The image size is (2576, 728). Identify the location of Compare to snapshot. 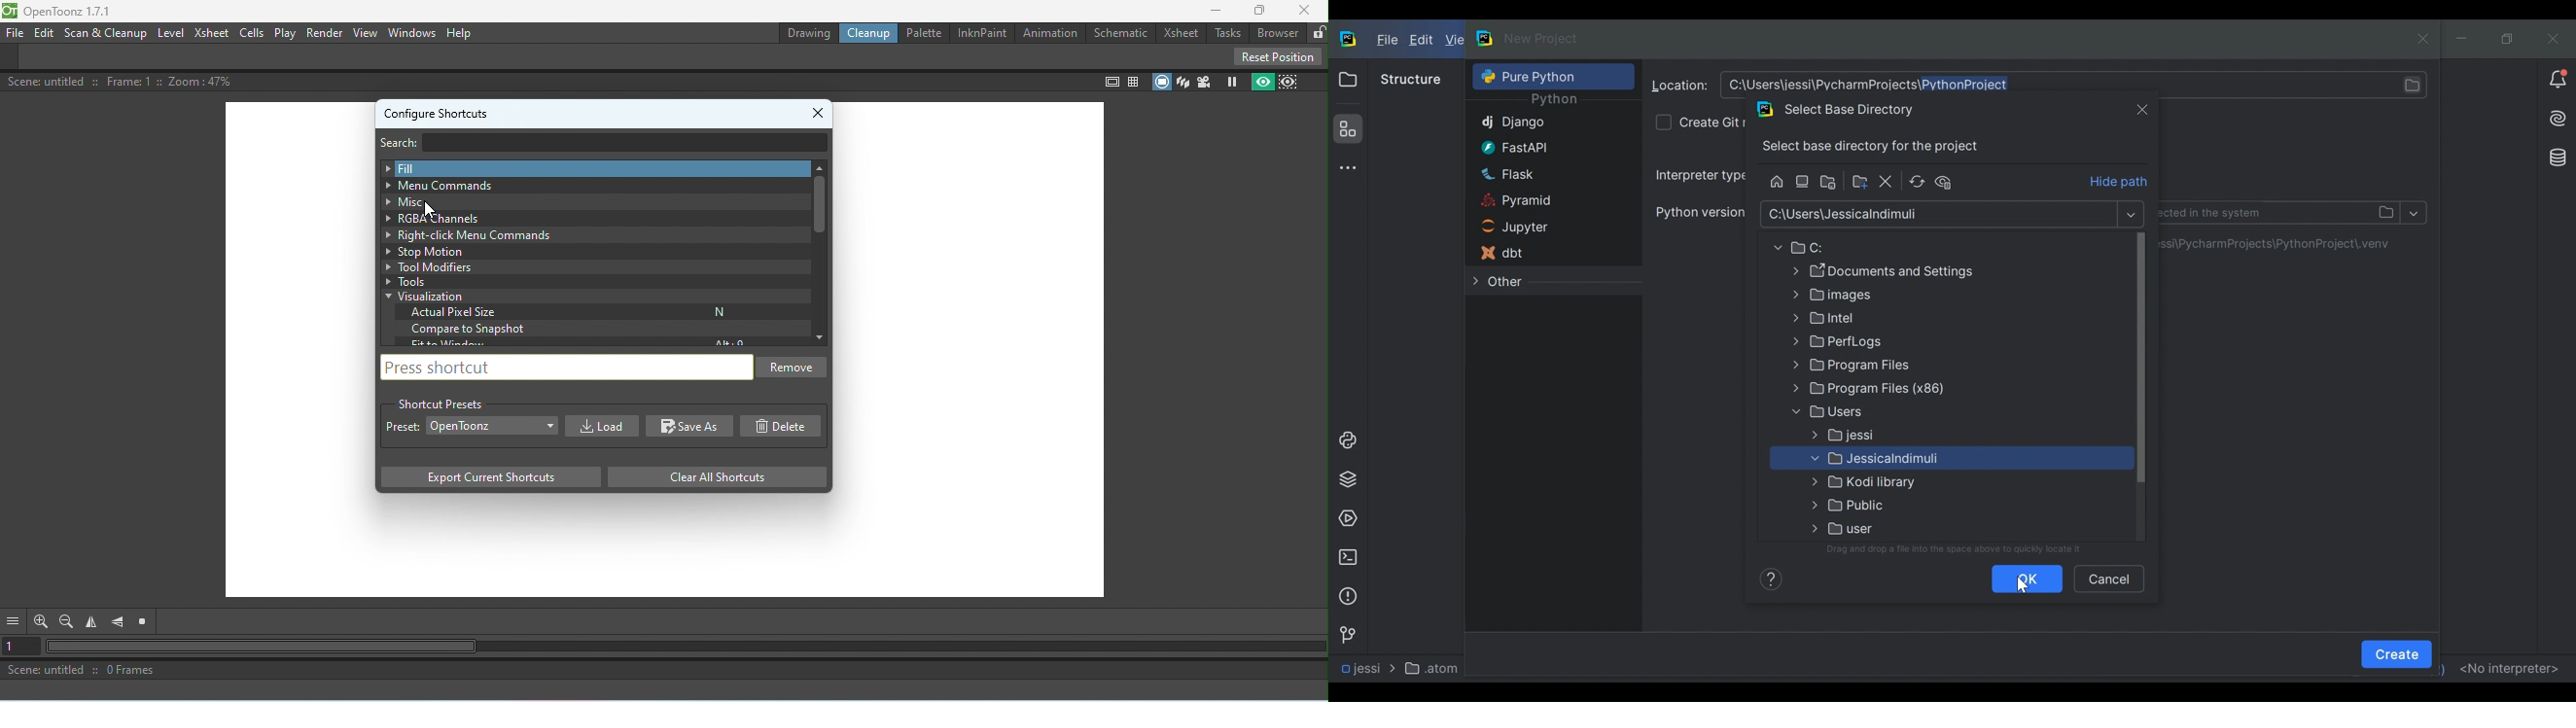
(571, 330).